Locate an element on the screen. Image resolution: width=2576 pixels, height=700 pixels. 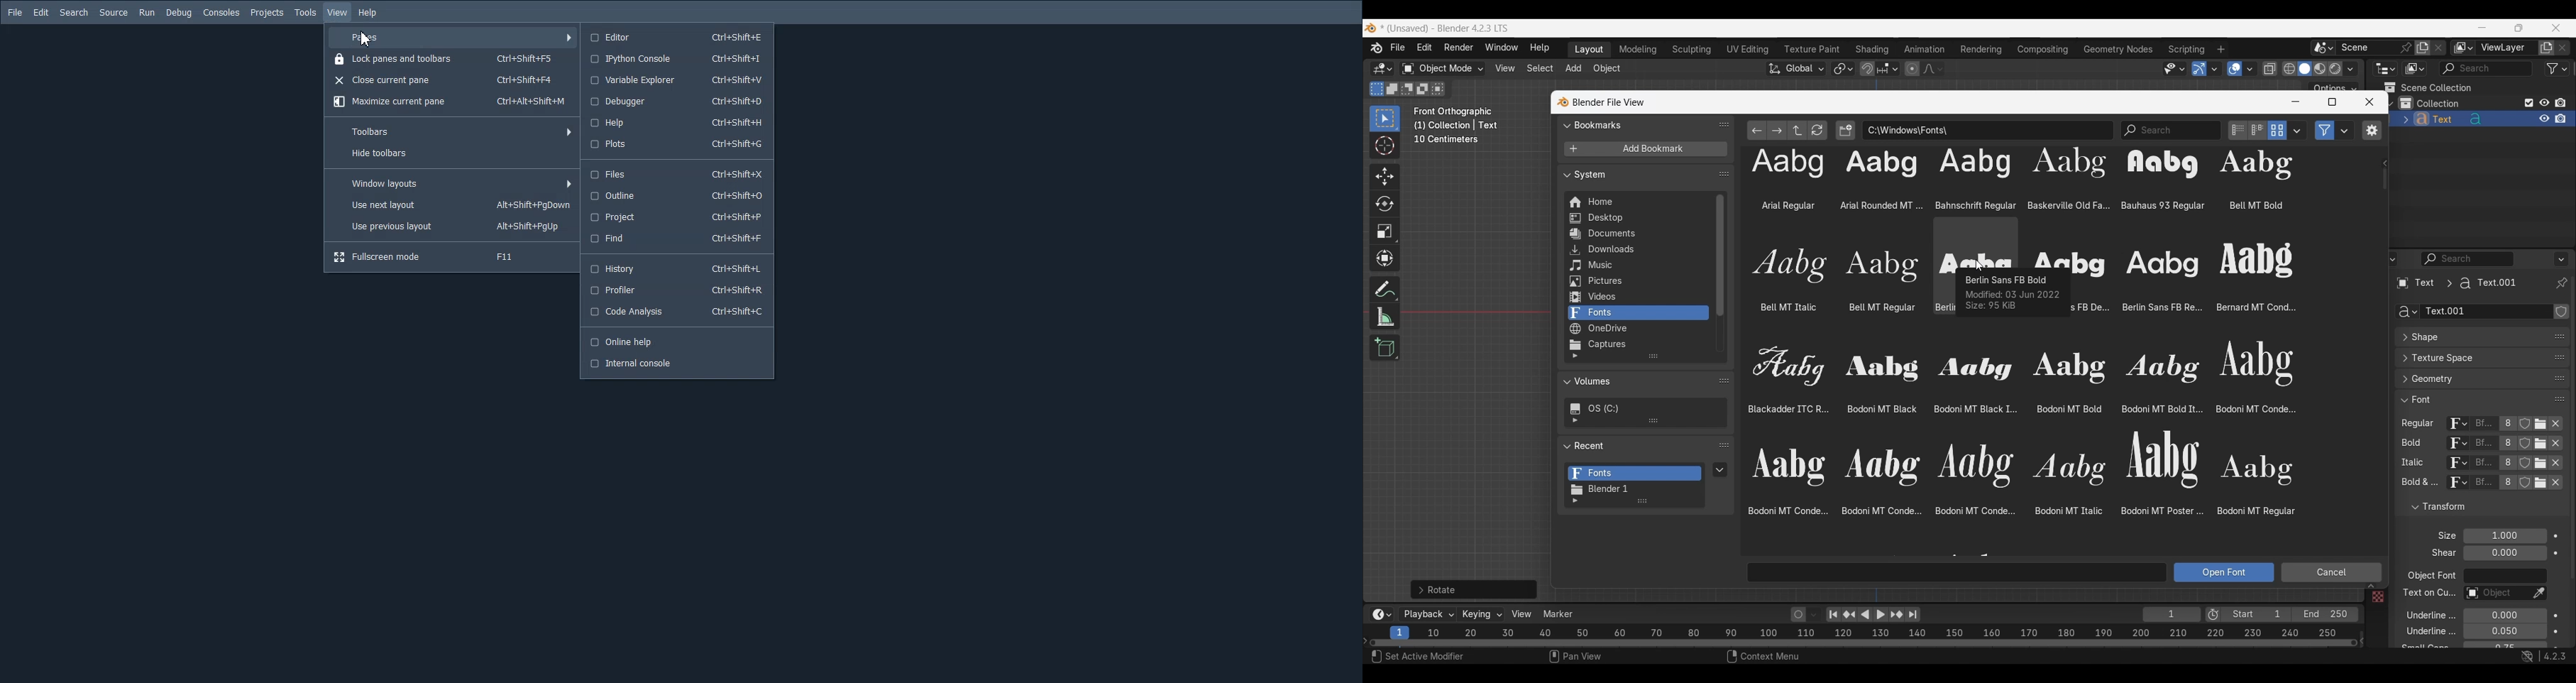
Help is located at coordinates (677, 124).